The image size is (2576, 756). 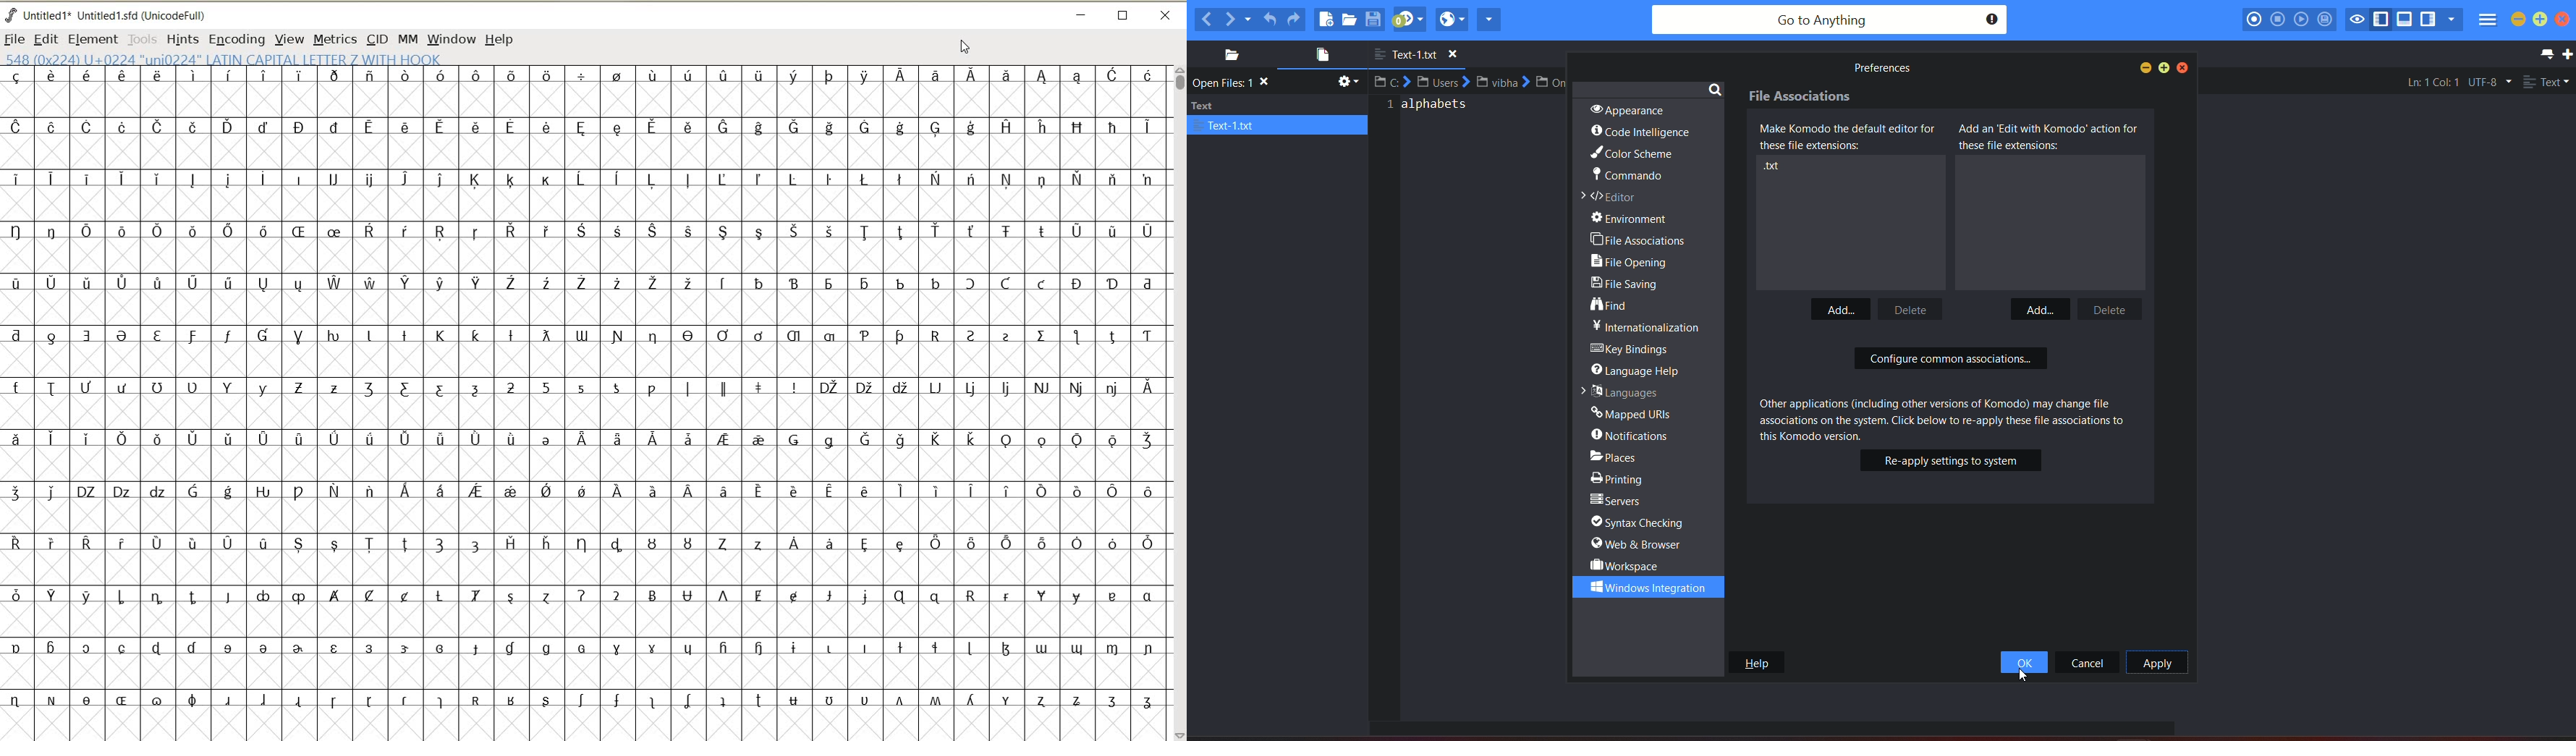 I want to click on add, so click(x=2038, y=308).